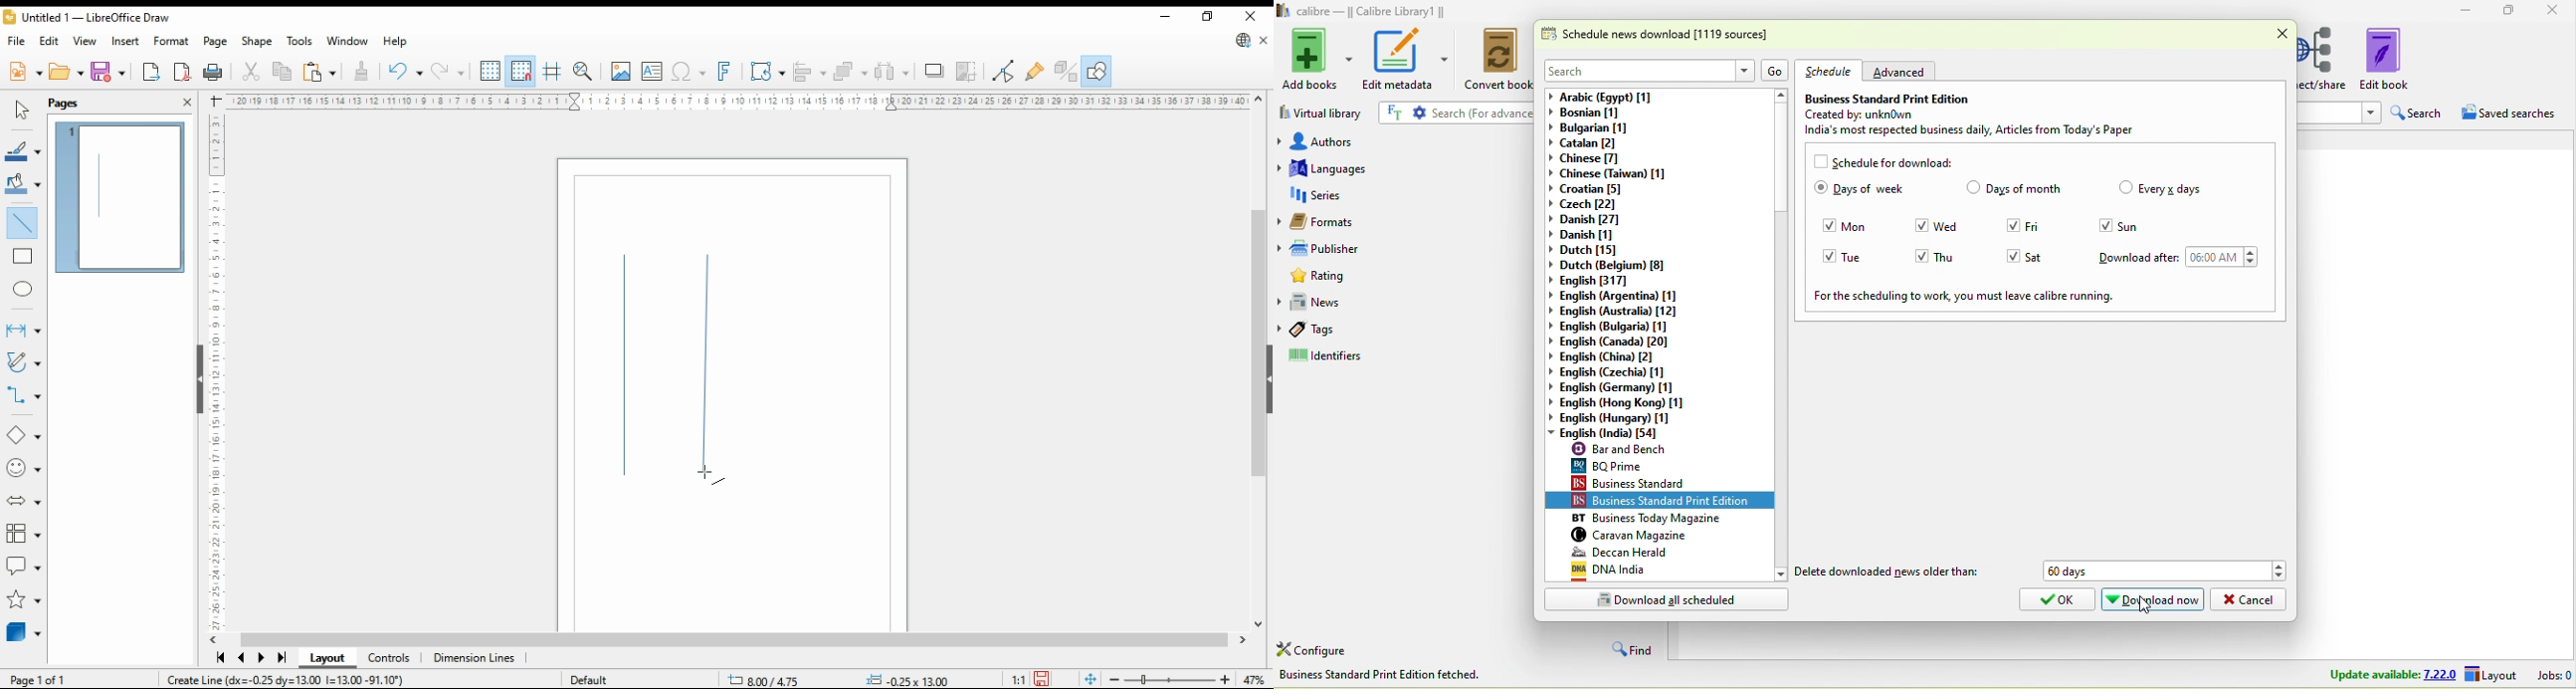  What do you see at coordinates (152, 73) in the screenshot?
I see `export` at bounding box center [152, 73].